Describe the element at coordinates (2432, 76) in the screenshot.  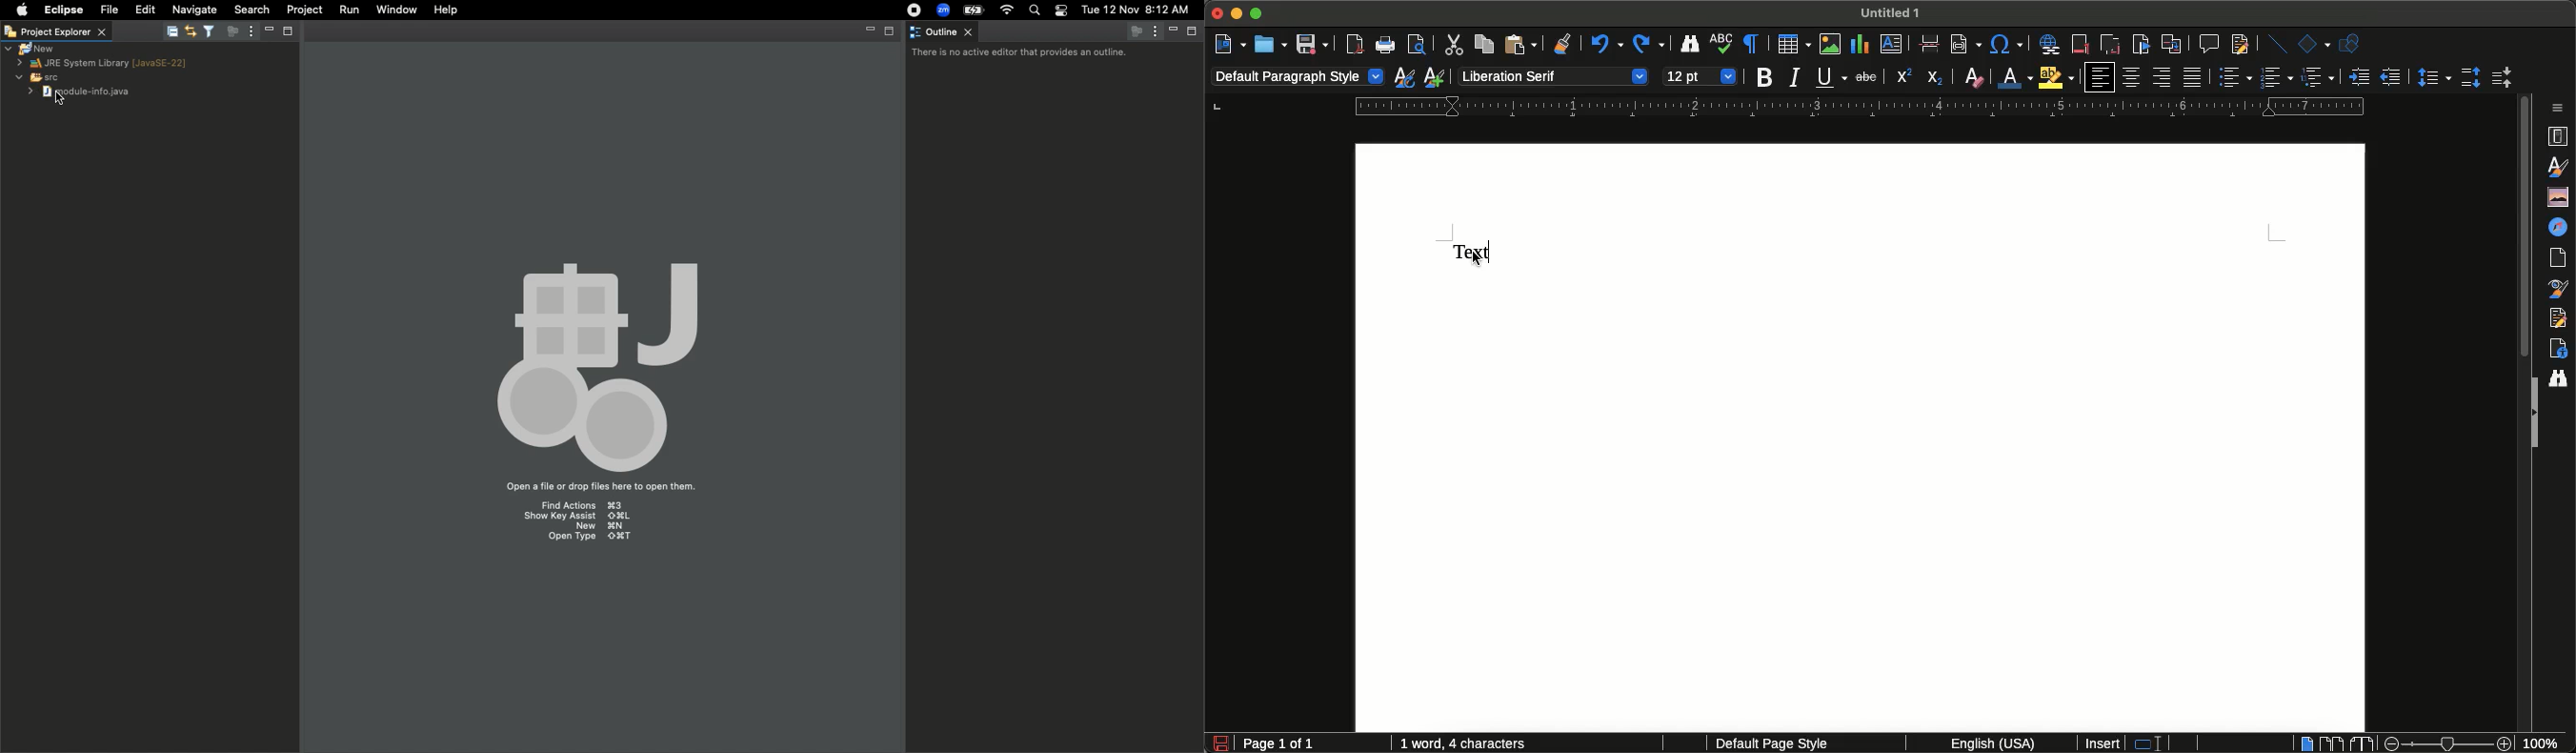
I see `Set line spacing` at that location.